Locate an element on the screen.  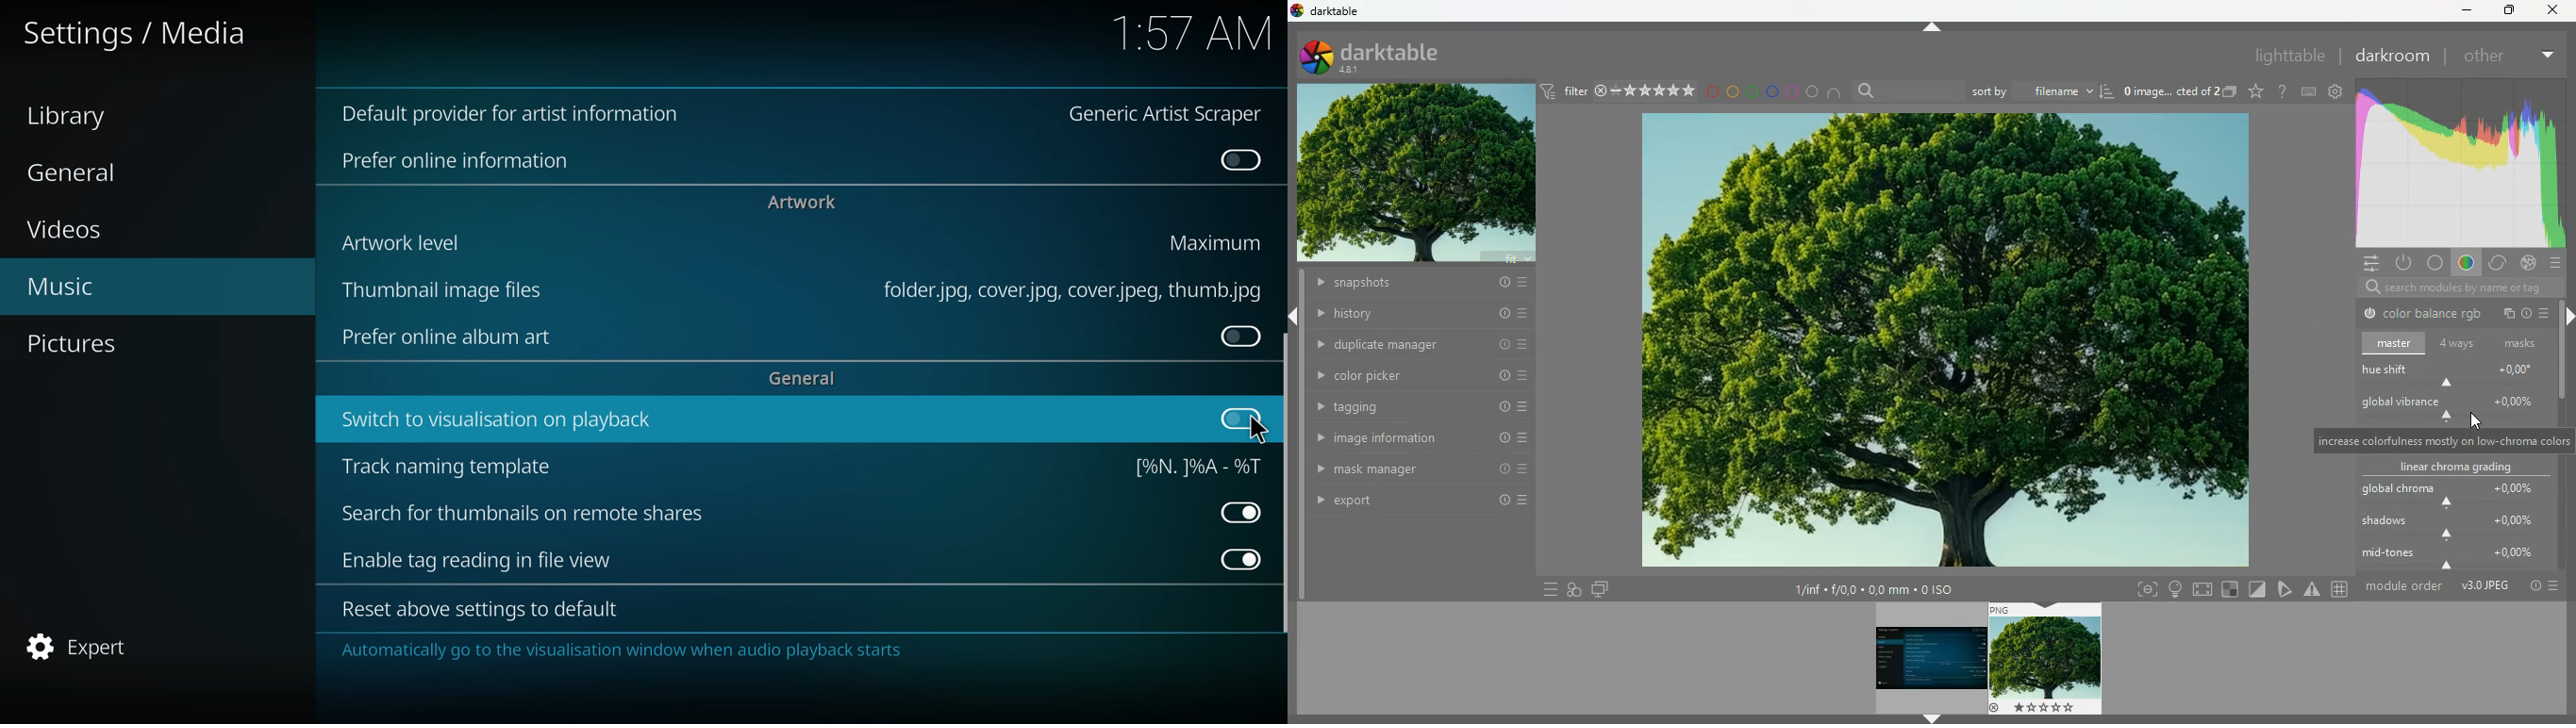
blue is located at coordinates (1772, 91).